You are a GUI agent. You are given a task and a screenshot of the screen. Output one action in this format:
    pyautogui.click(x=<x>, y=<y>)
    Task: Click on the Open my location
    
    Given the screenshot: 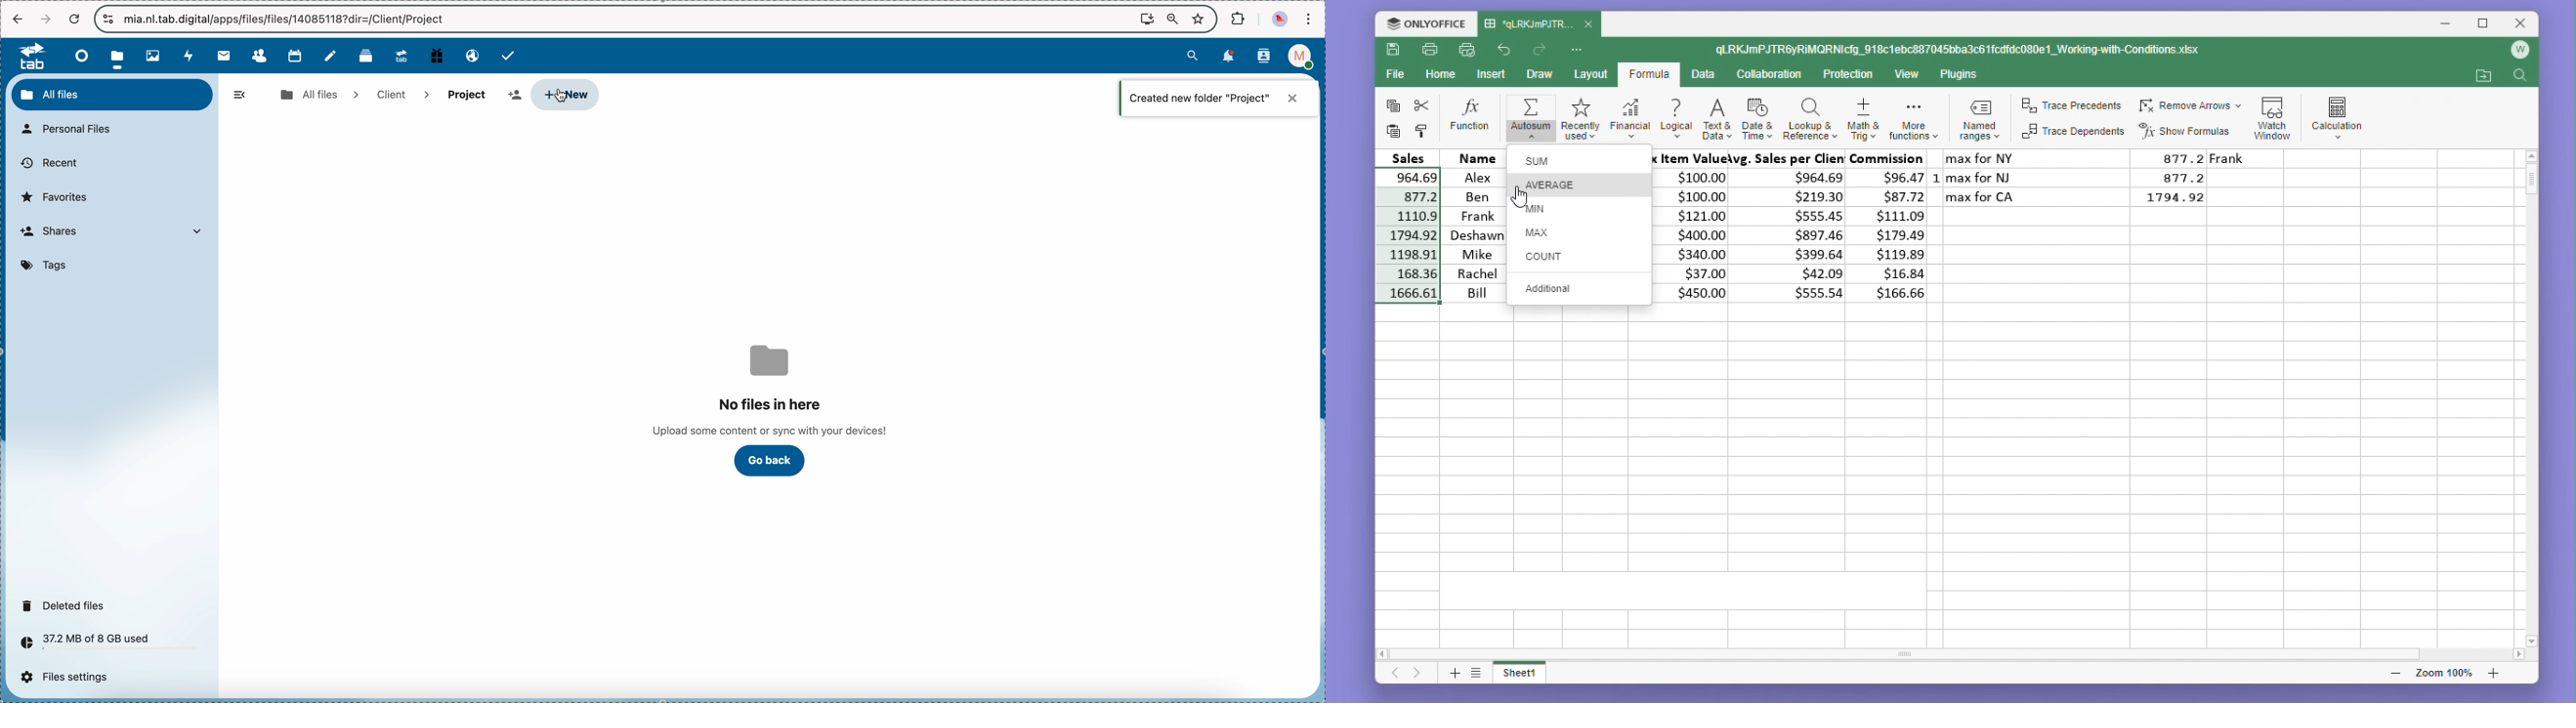 What is the action you would take?
    pyautogui.click(x=2483, y=76)
    